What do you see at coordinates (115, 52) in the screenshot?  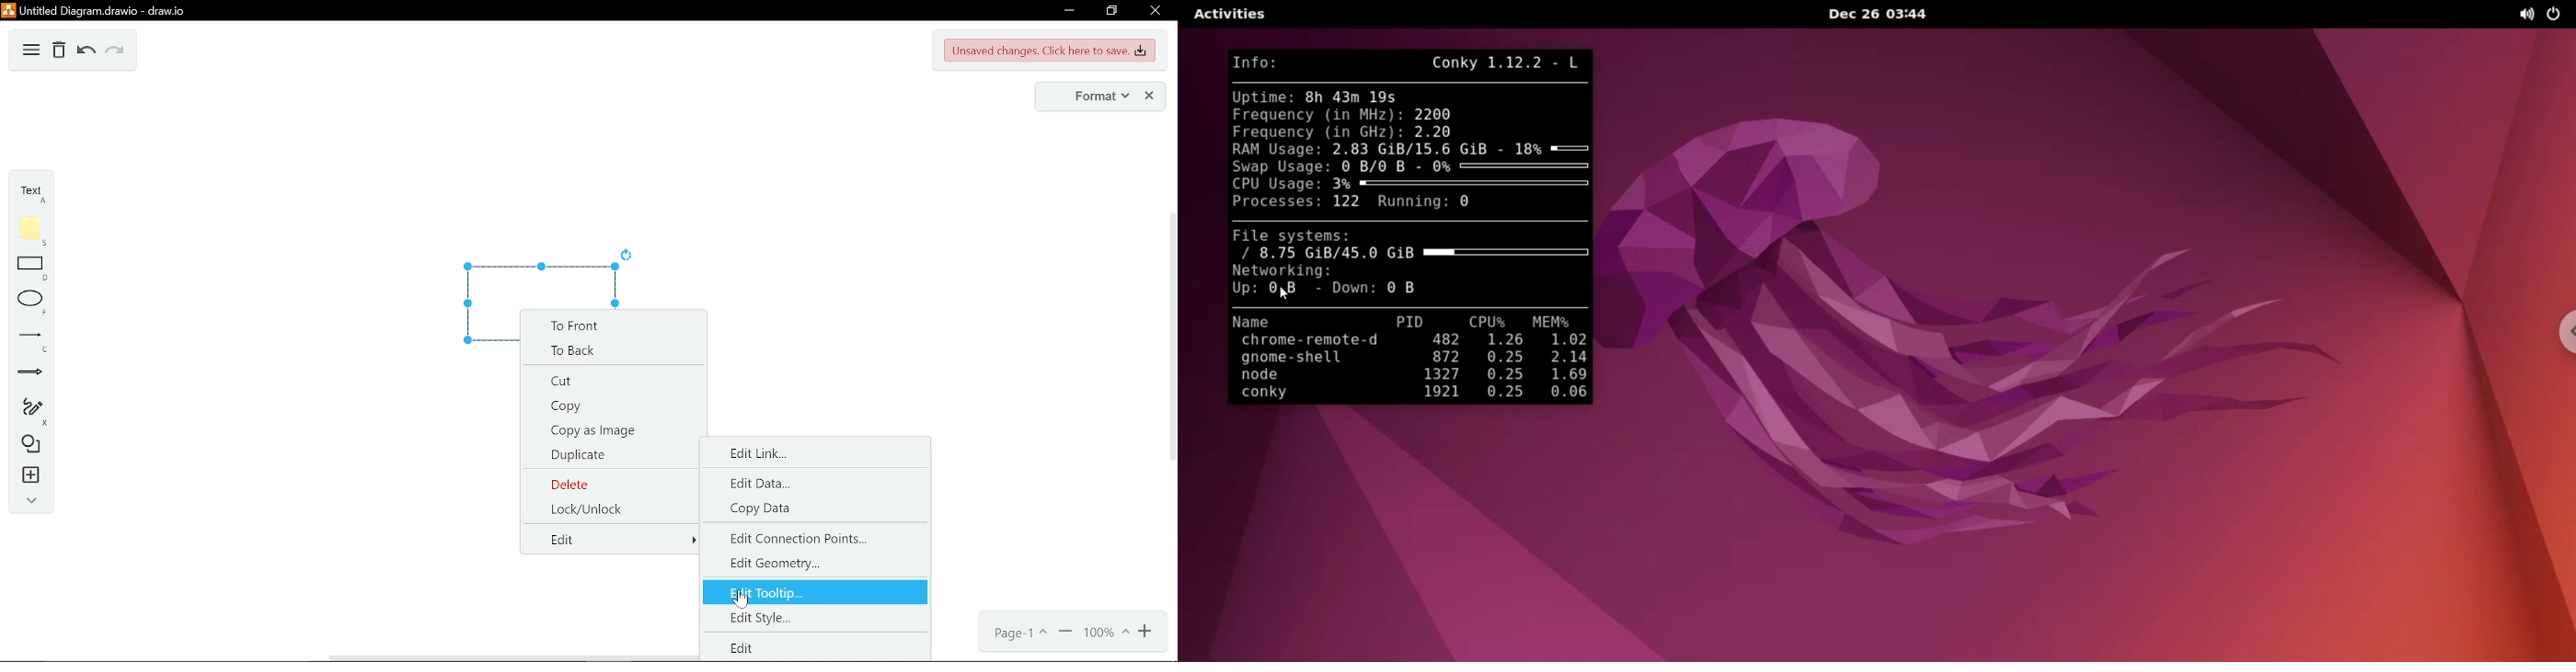 I see `redo` at bounding box center [115, 52].